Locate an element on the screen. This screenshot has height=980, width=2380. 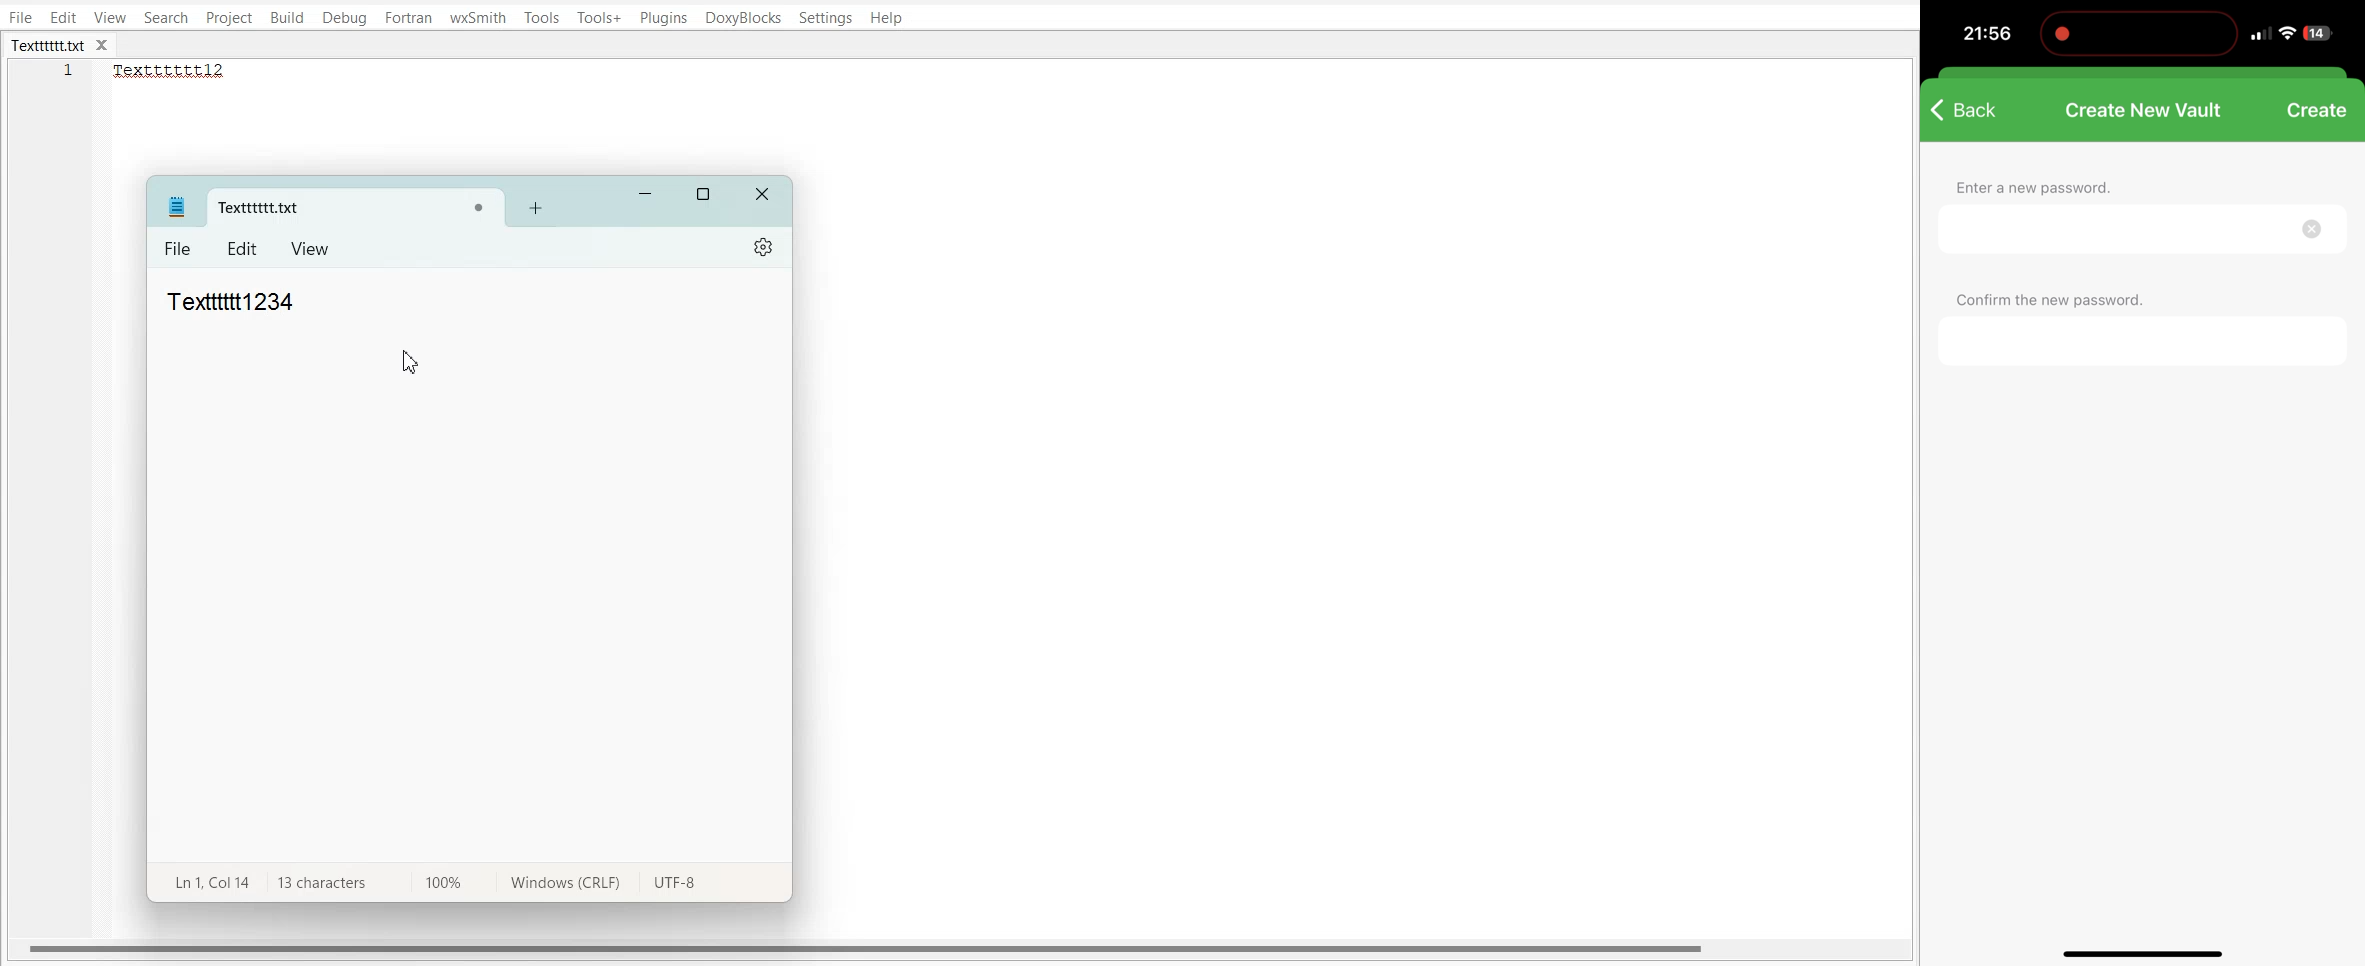
Textttttt.txt is located at coordinates (48, 46).